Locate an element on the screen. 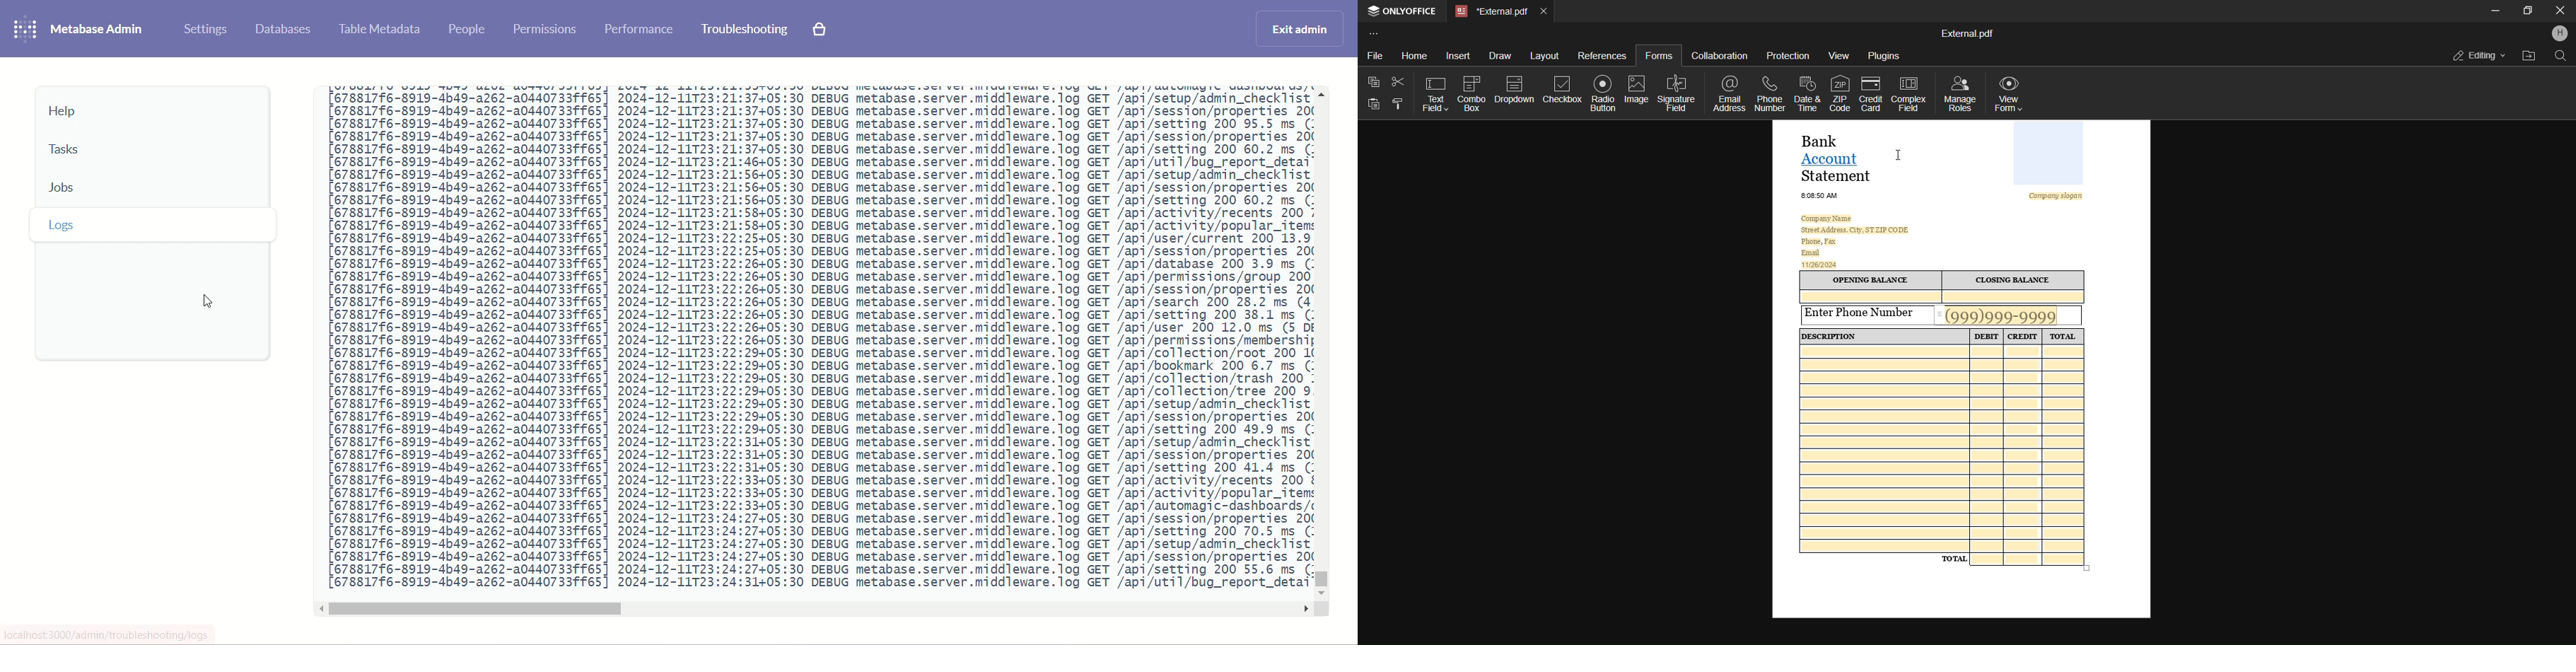 This screenshot has height=672, width=2576. Close is located at coordinates (2558, 10).